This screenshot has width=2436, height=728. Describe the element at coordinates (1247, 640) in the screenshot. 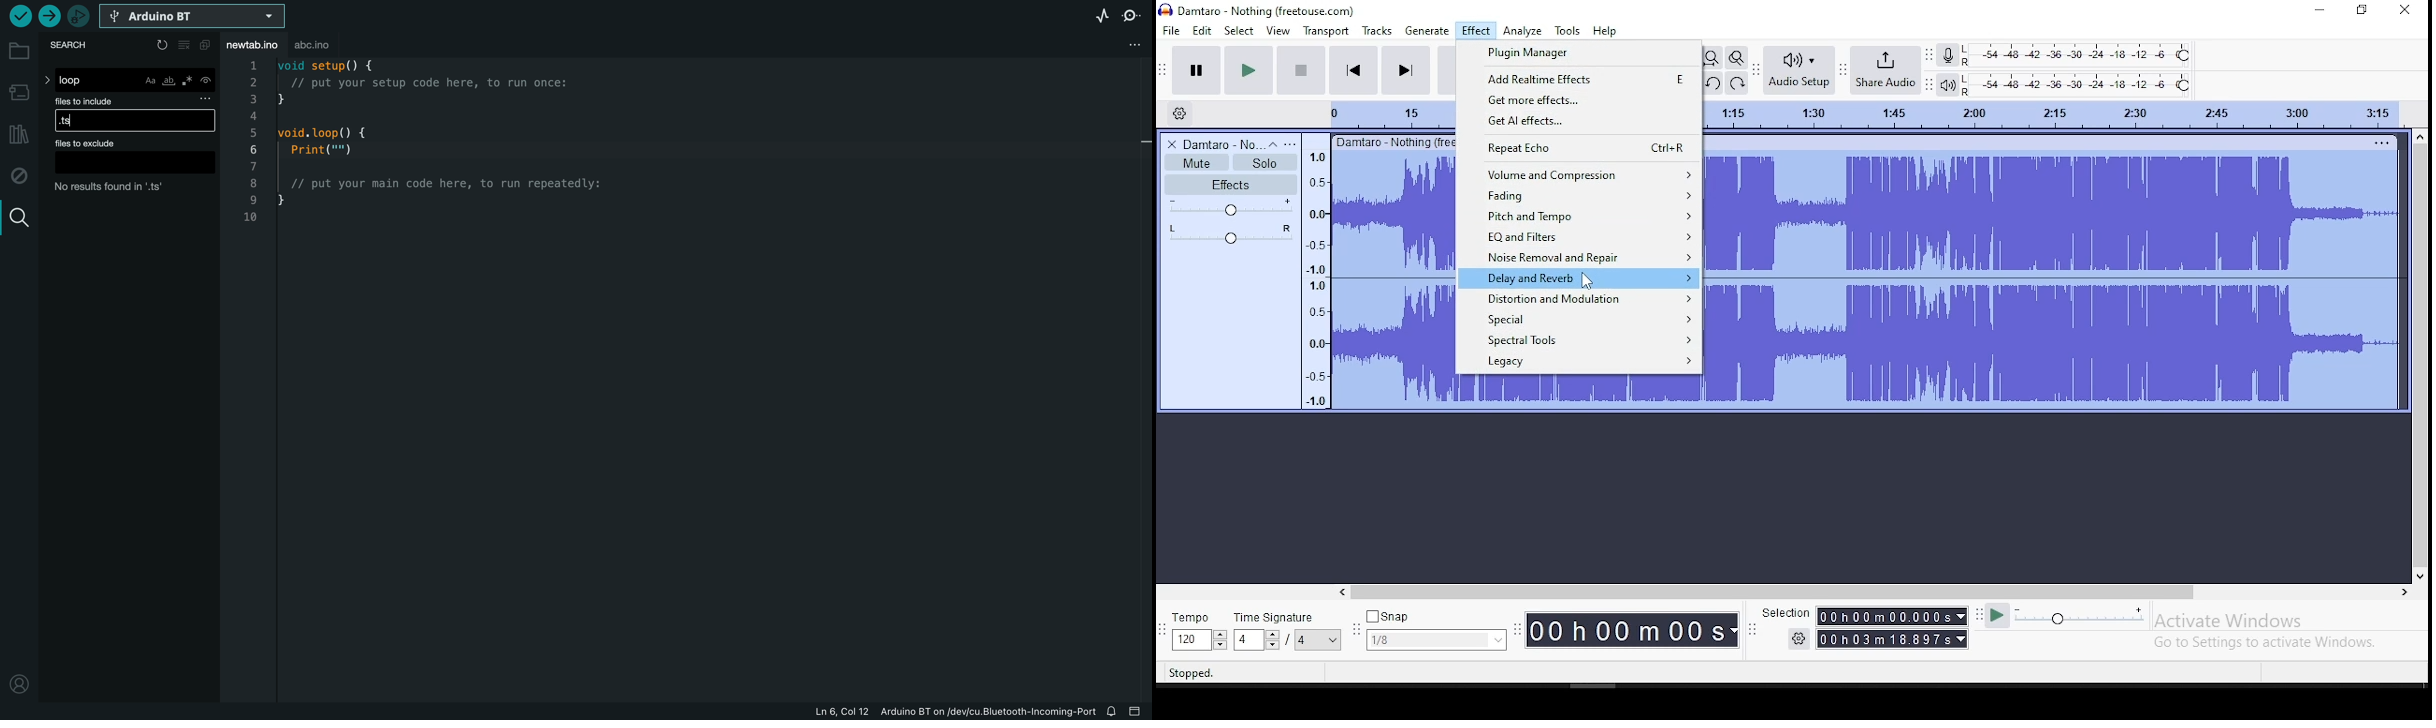

I see `4` at that location.